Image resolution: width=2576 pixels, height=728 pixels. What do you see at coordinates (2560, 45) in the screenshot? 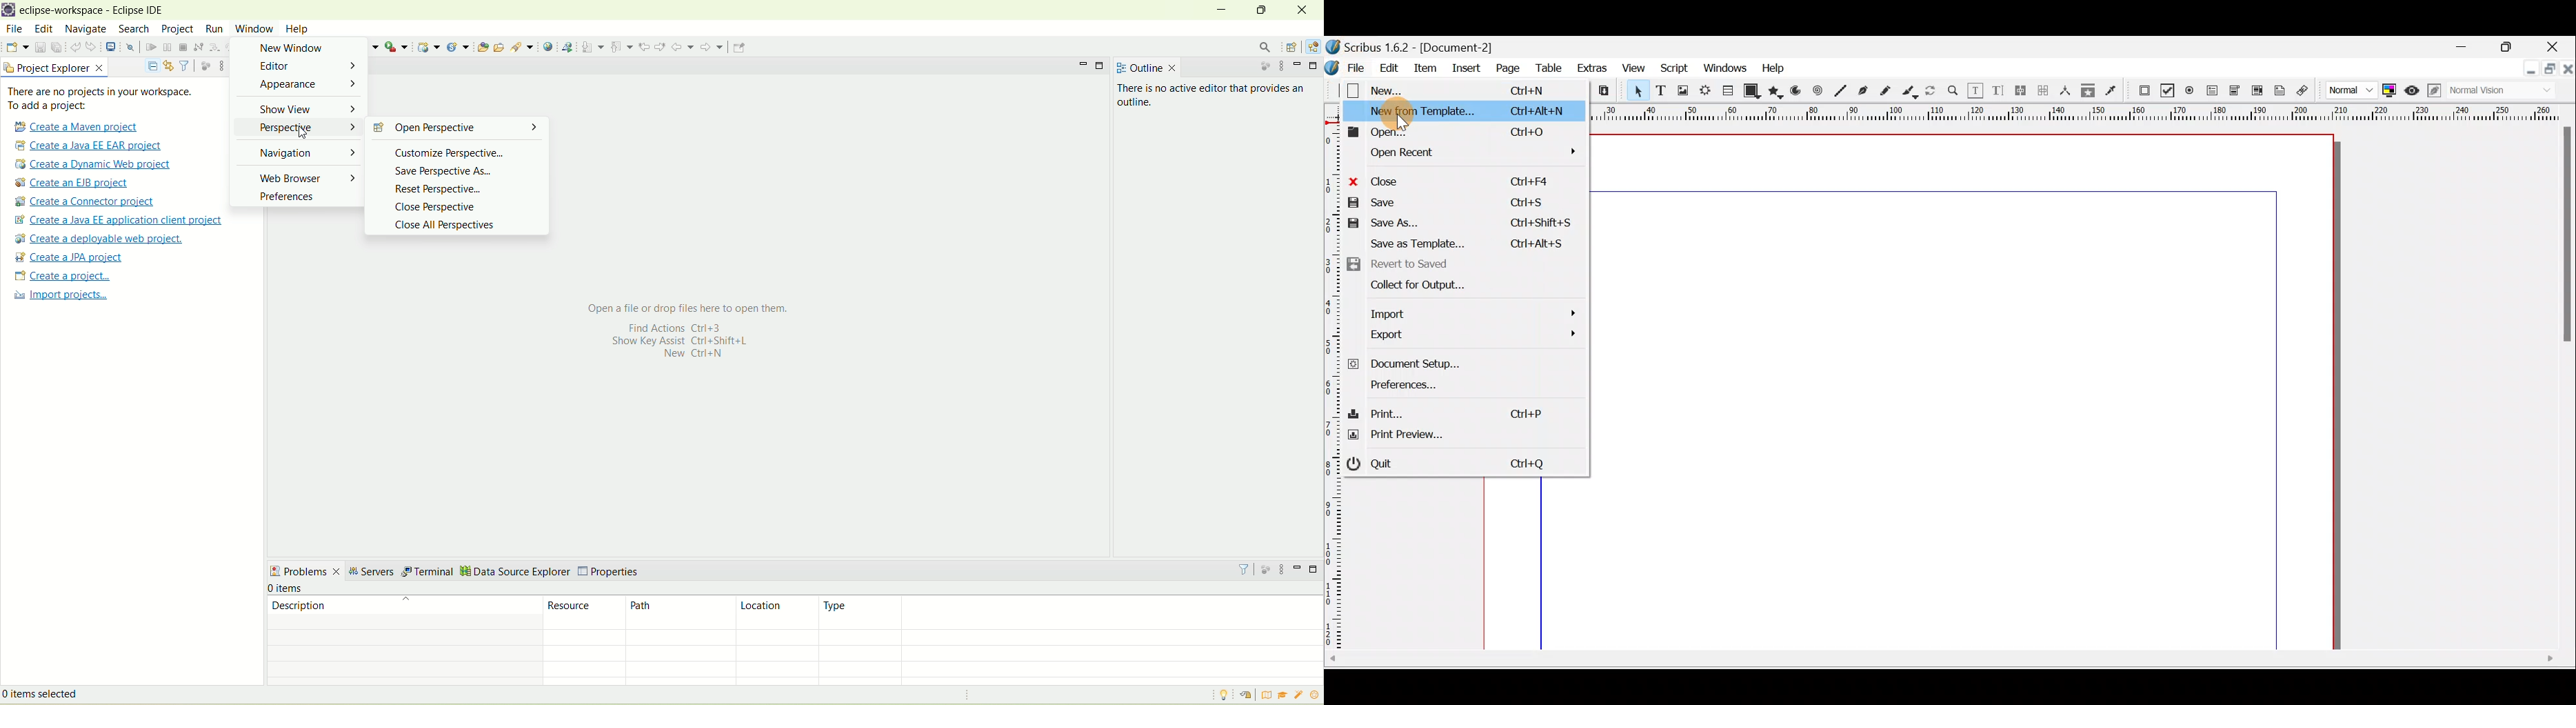
I see `Close` at bounding box center [2560, 45].